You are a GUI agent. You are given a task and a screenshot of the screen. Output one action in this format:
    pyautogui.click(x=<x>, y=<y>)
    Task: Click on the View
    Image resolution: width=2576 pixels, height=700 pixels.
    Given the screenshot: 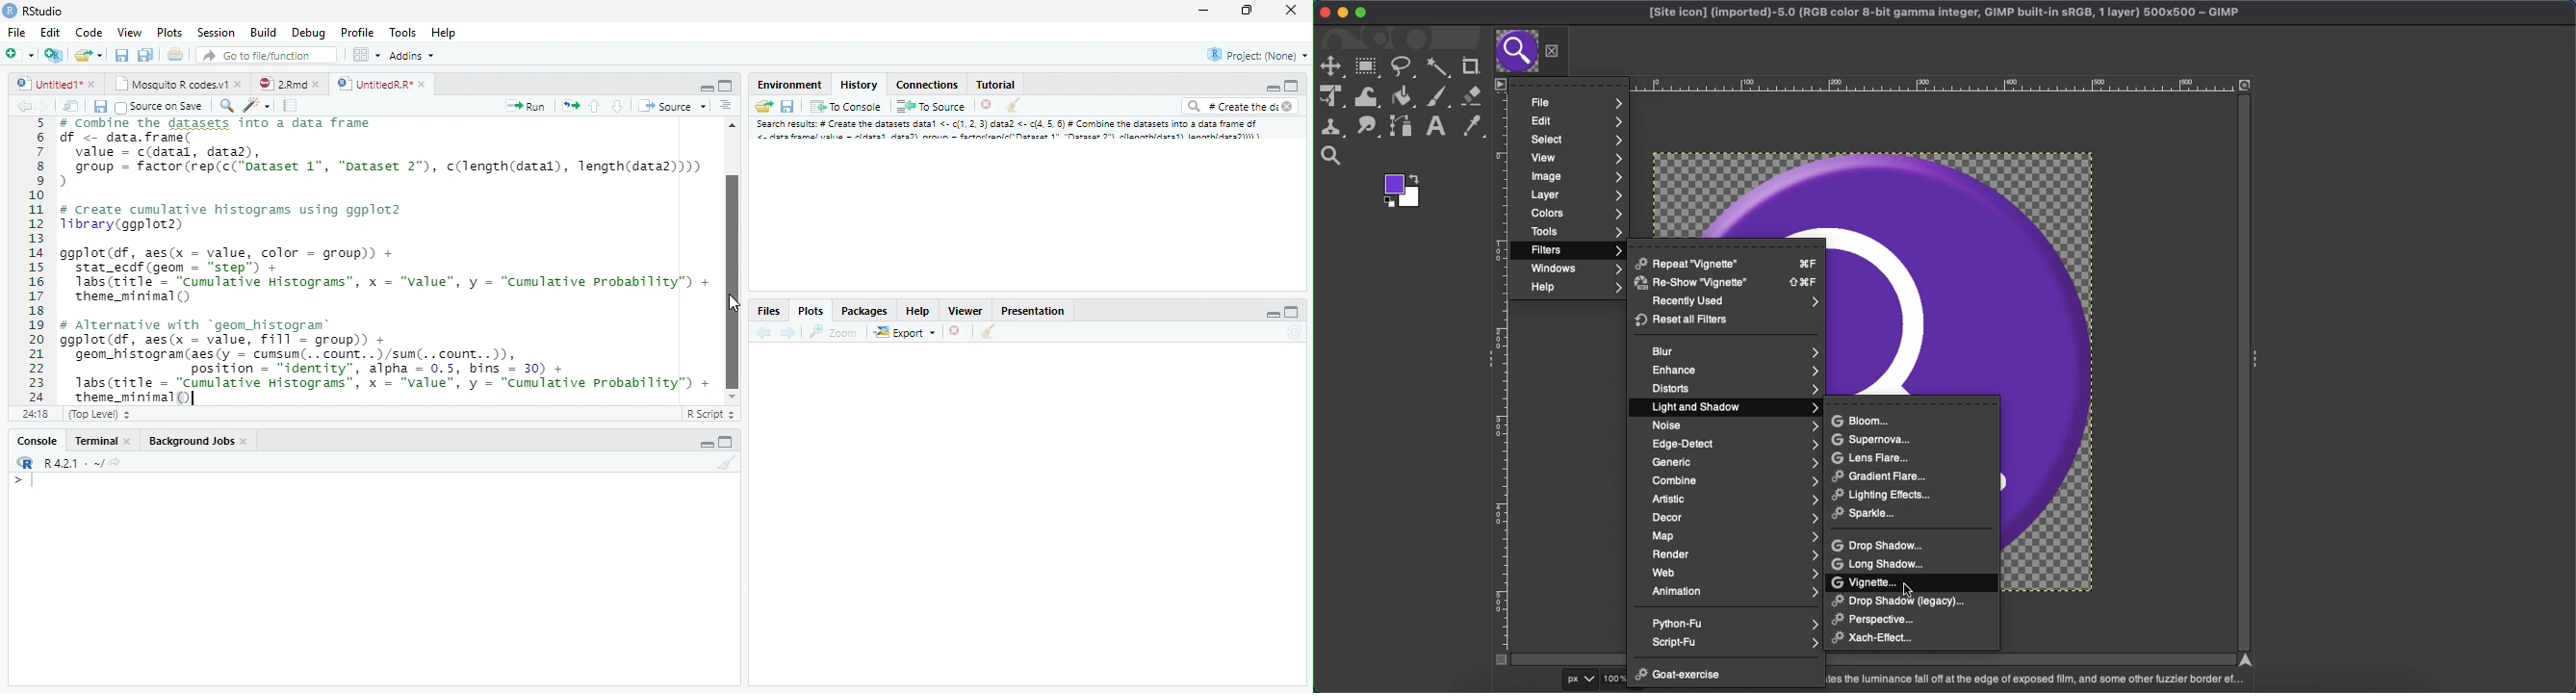 What is the action you would take?
    pyautogui.click(x=128, y=34)
    